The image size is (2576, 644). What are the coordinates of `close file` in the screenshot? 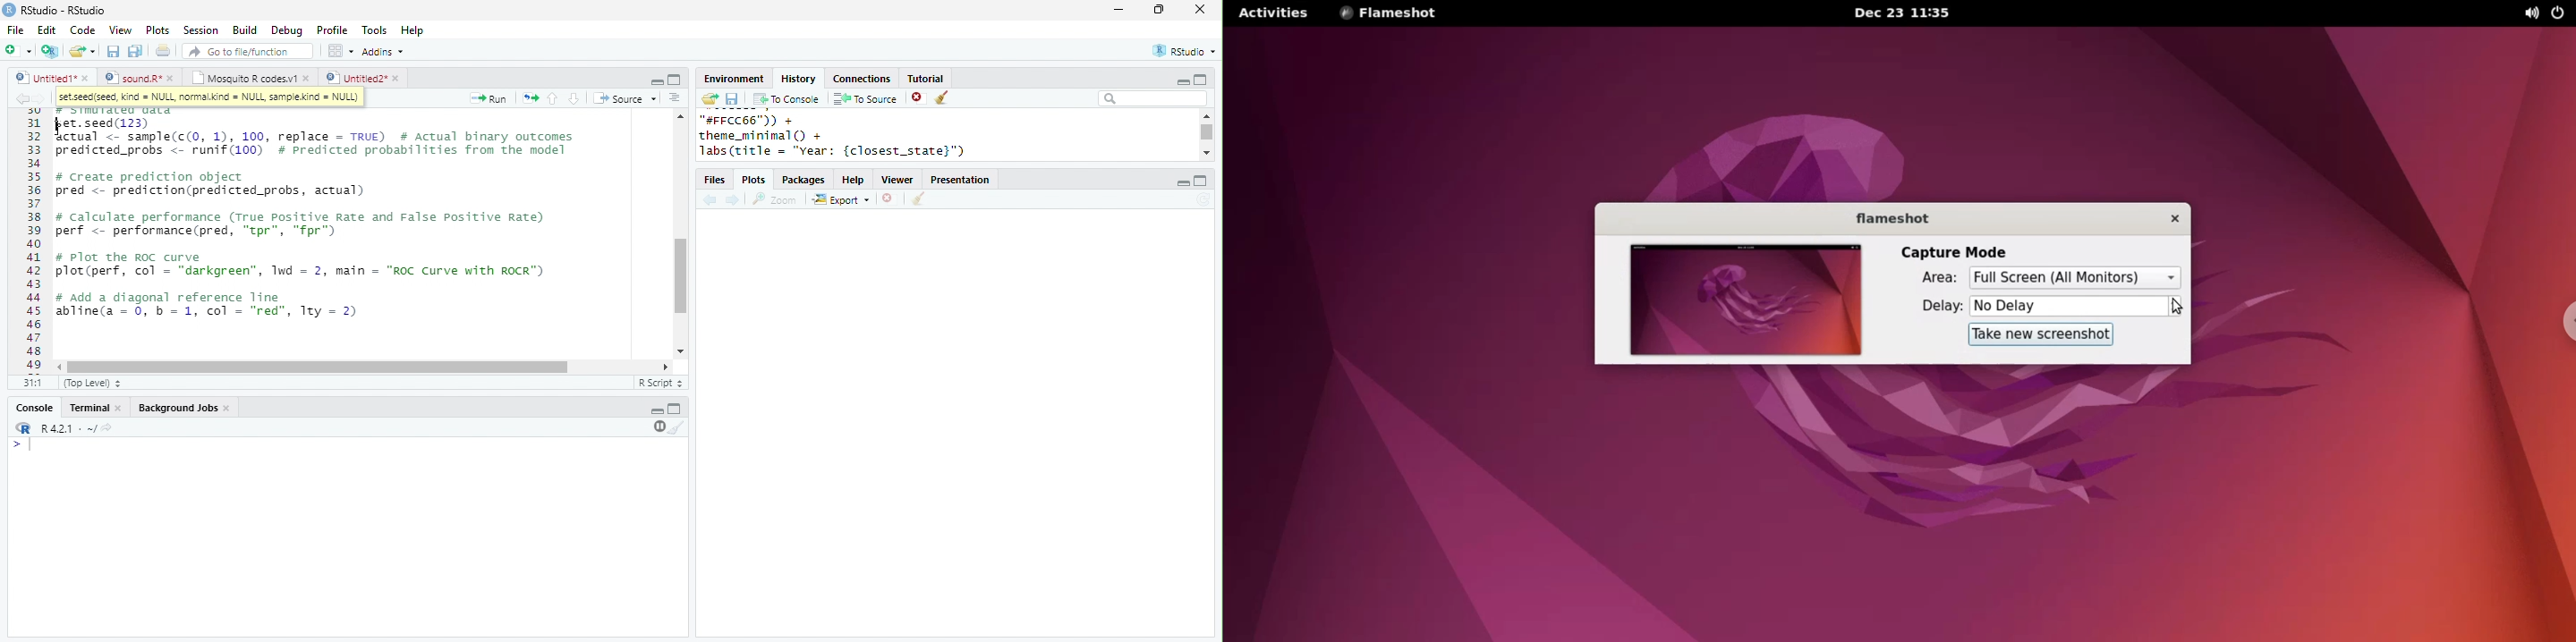 It's located at (919, 98).